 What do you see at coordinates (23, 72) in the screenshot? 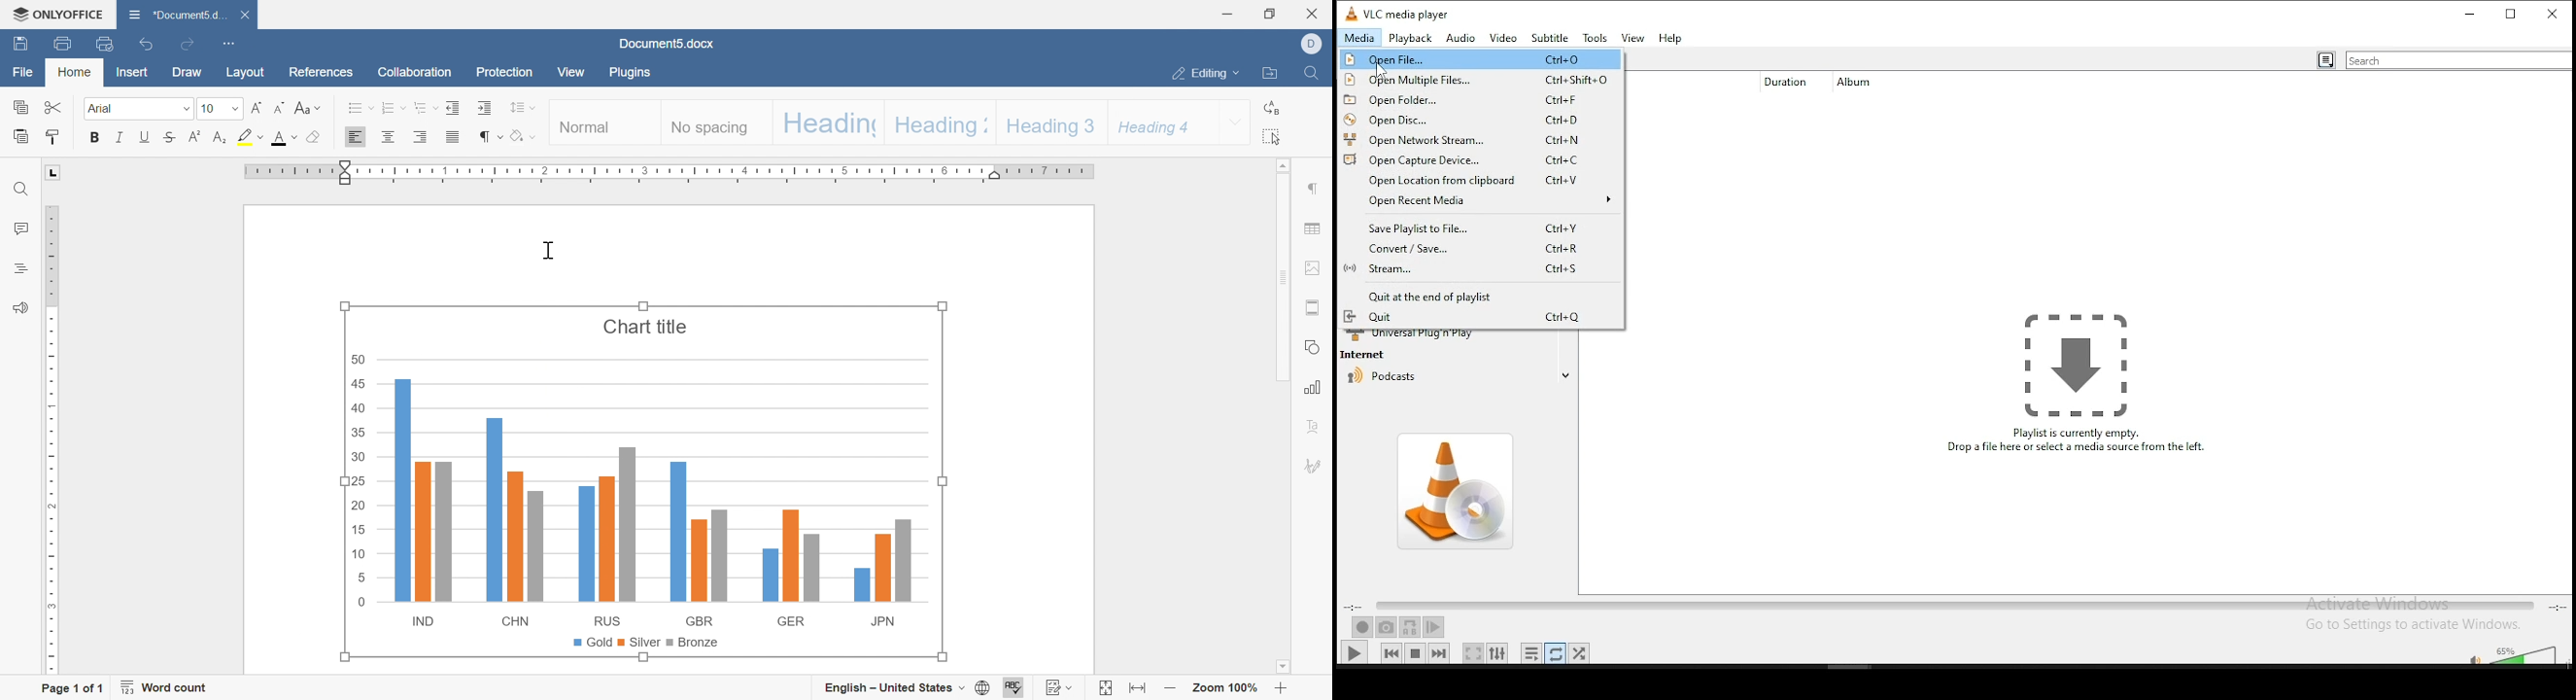
I see `file` at bounding box center [23, 72].